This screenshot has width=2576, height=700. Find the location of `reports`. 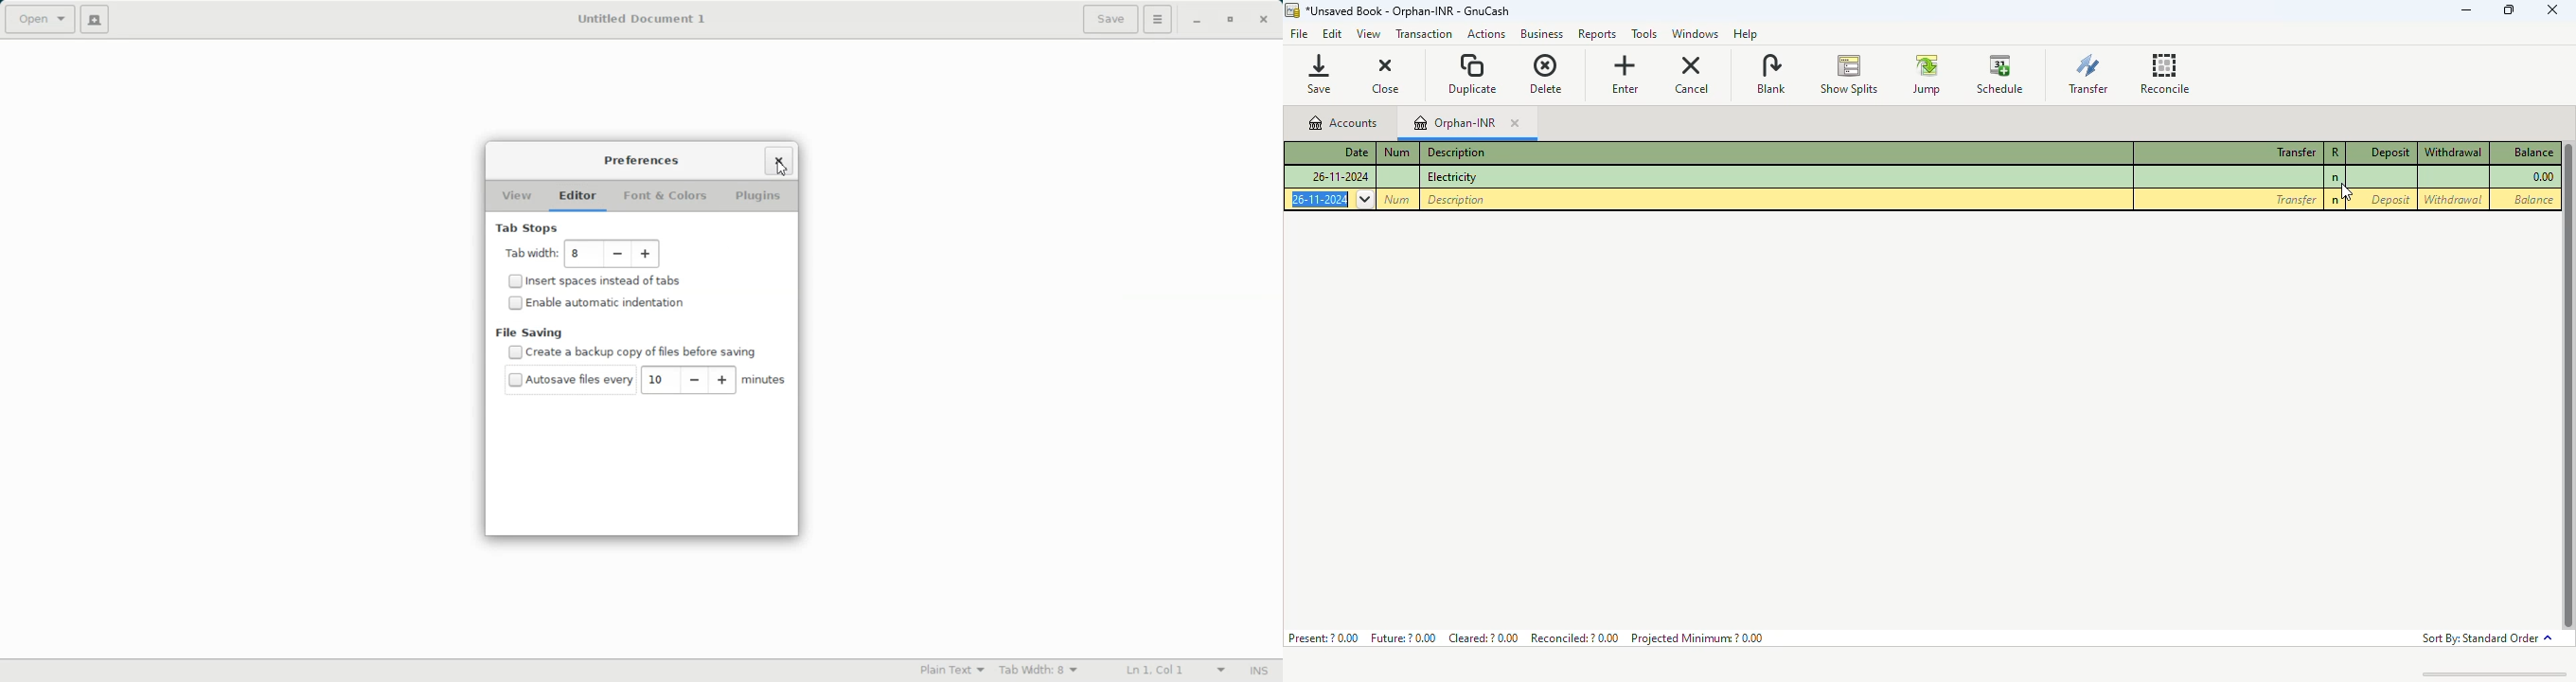

reports is located at coordinates (1600, 35).